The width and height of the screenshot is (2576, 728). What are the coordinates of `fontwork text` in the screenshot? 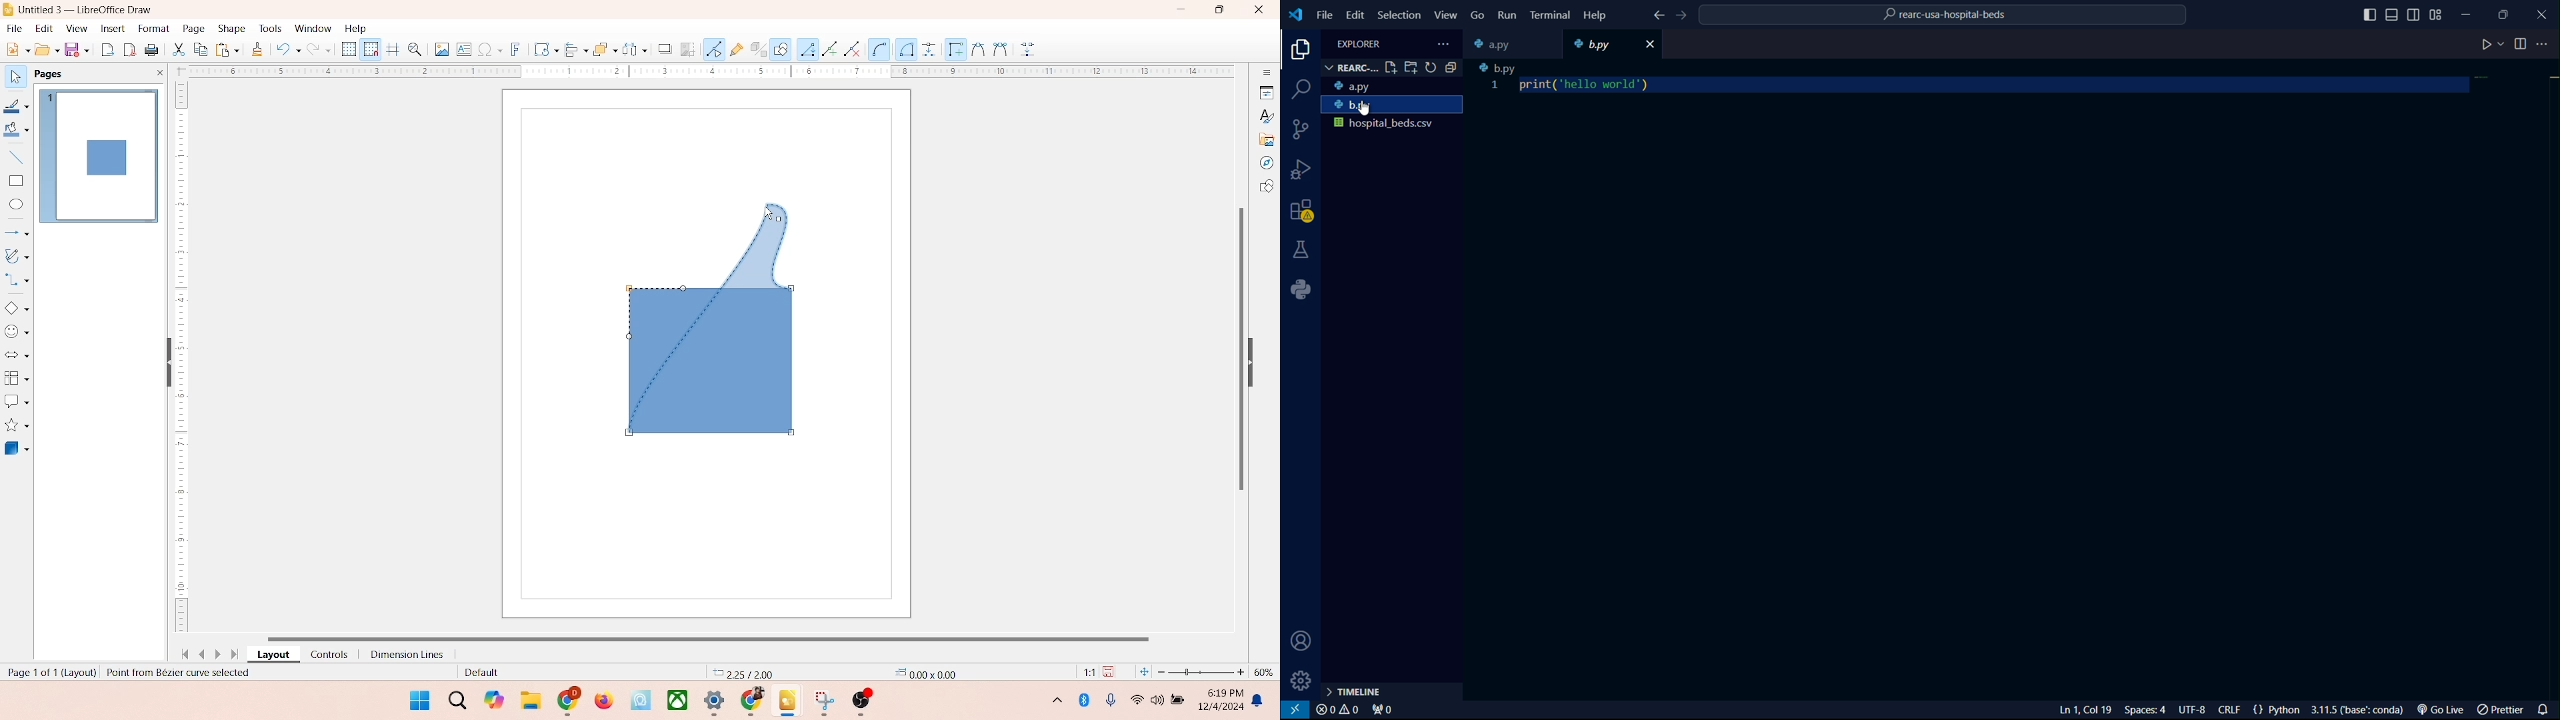 It's located at (516, 47).